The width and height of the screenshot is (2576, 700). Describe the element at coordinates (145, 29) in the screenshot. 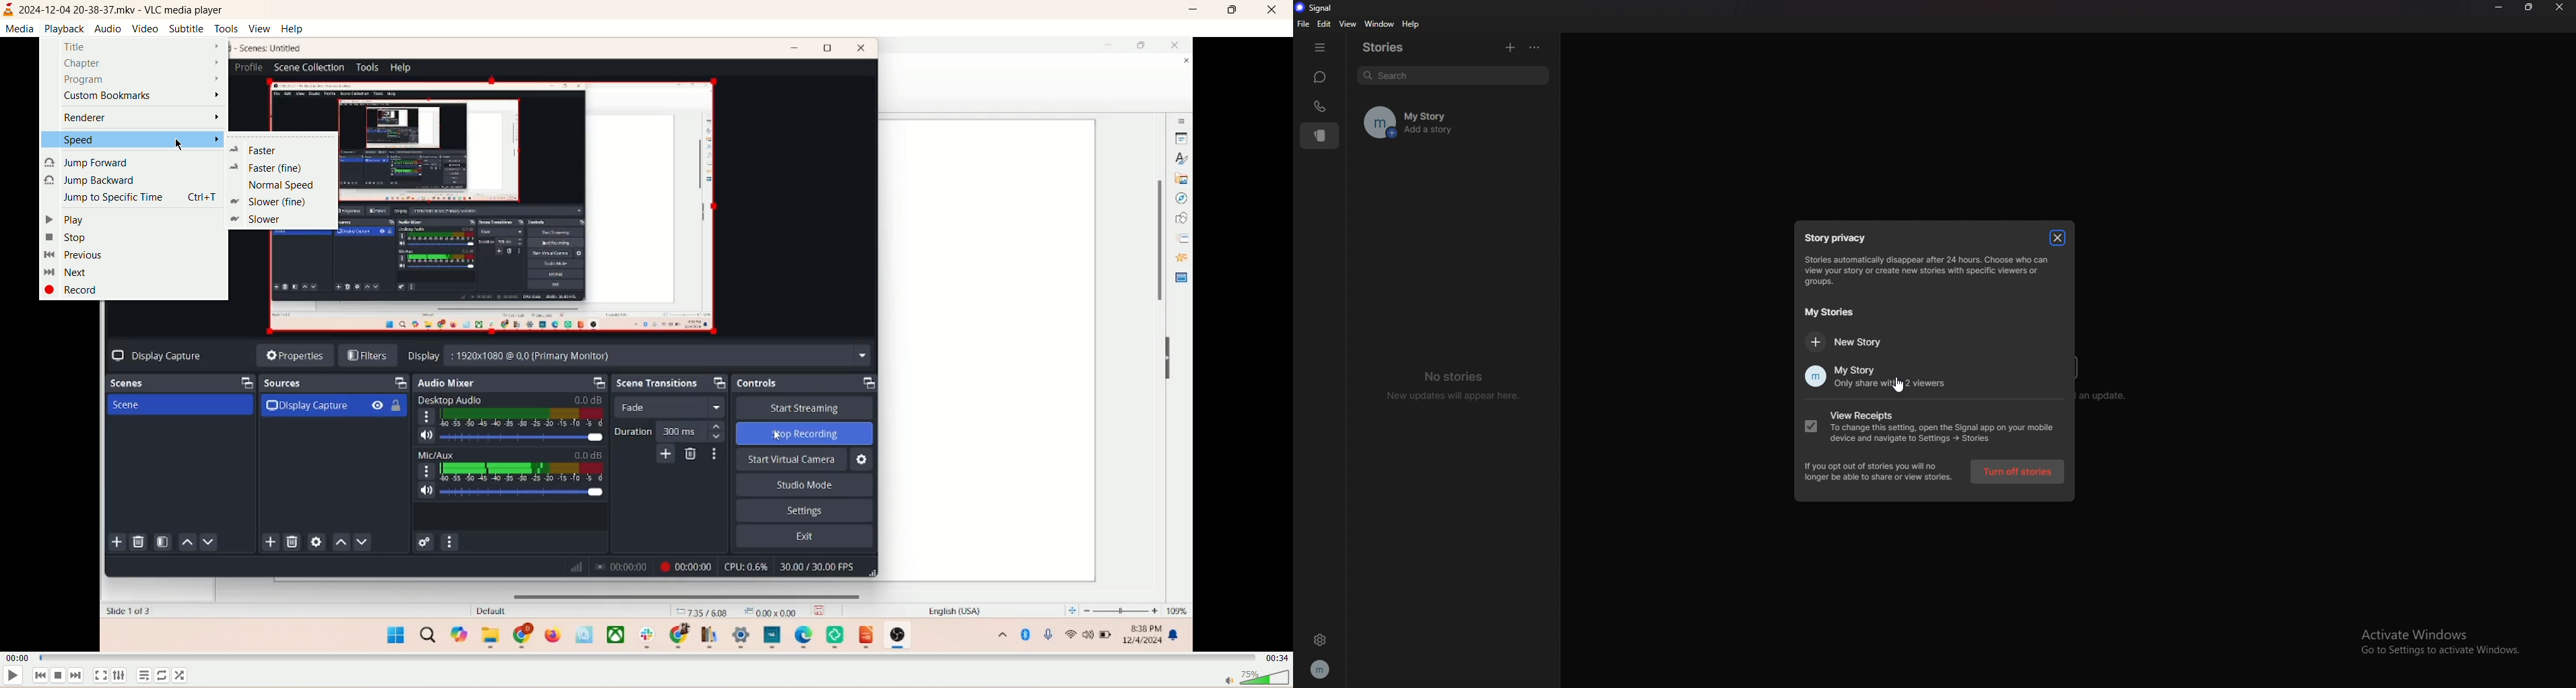

I see `video` at that location.